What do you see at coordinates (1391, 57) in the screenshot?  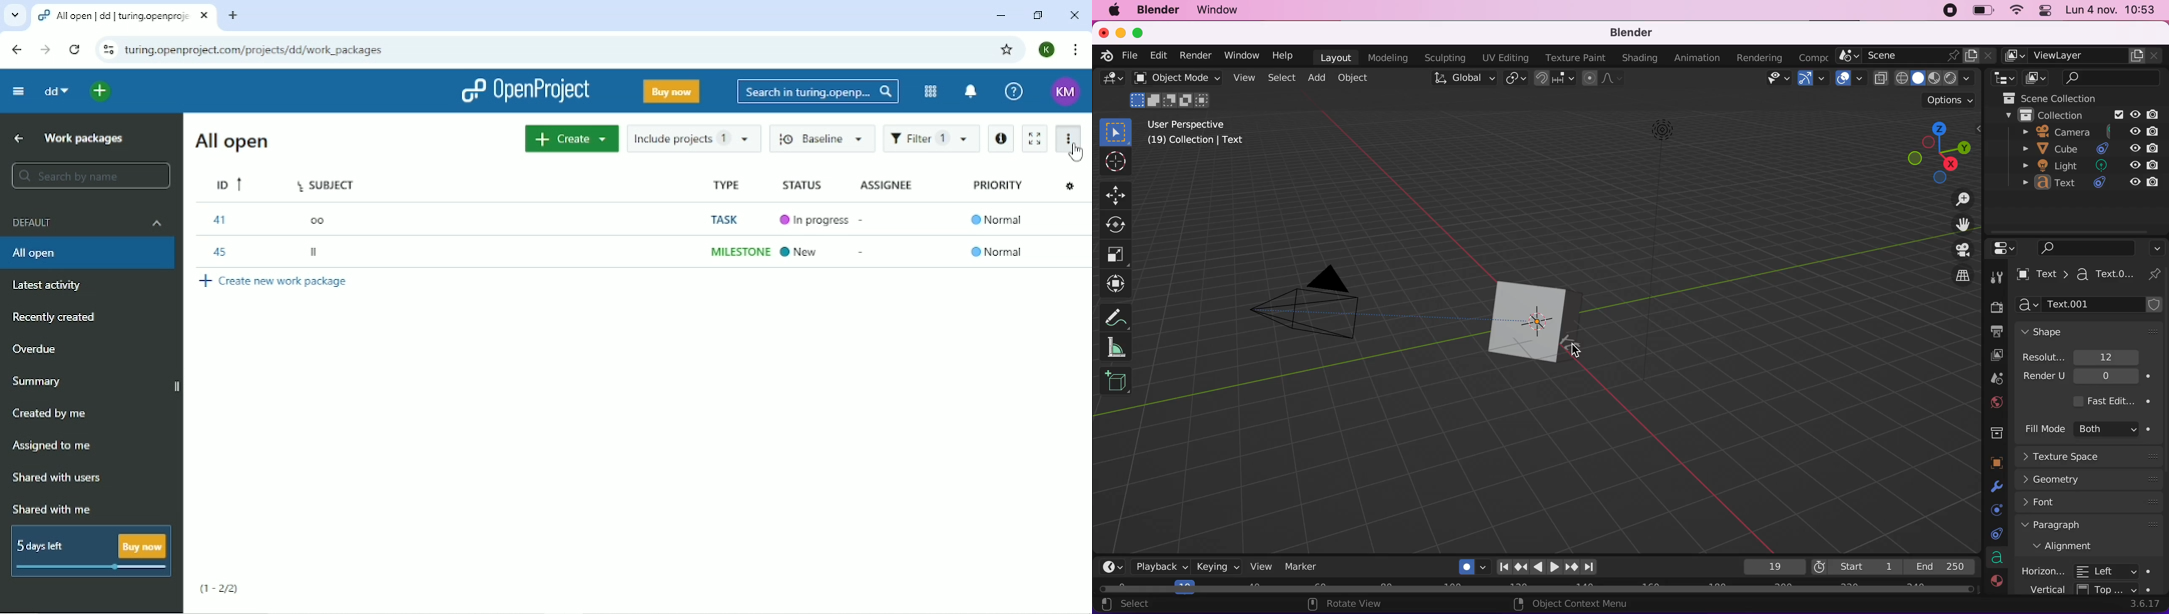 I see `modeling` at bounding box center [1391, 57].